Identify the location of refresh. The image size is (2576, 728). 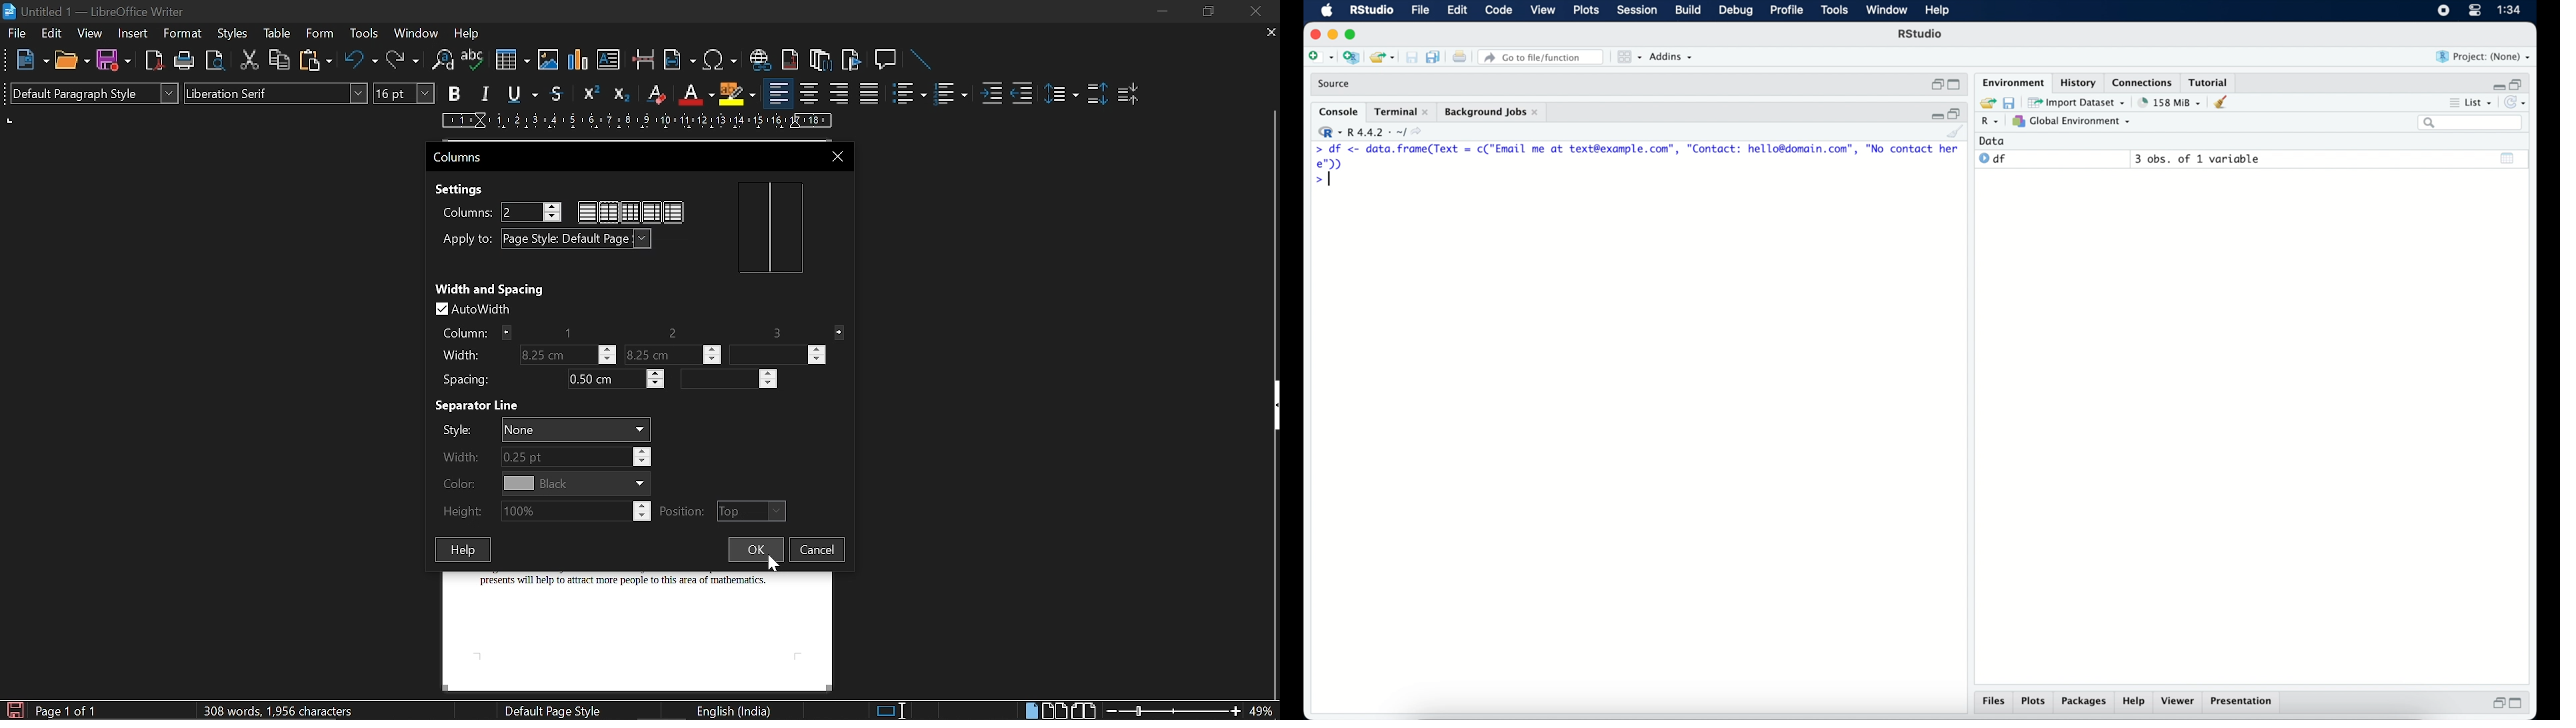
(2519, 103).